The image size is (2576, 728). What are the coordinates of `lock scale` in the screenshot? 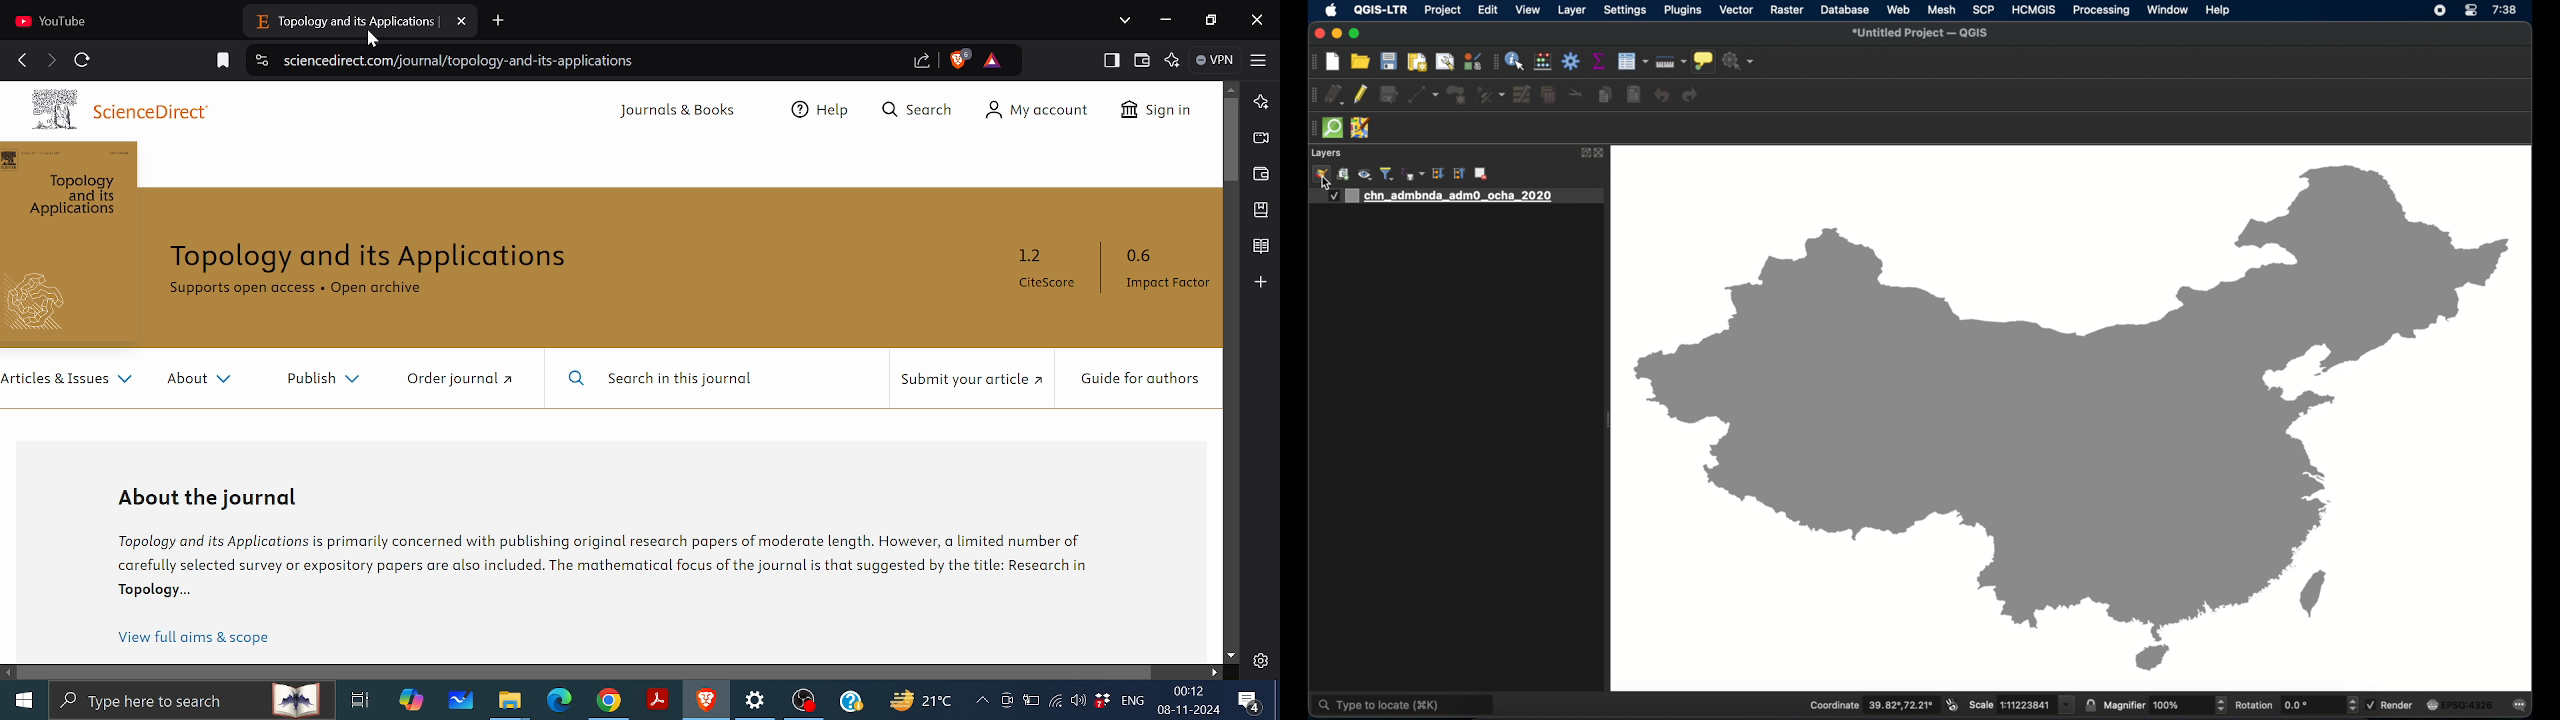 It's located at (2089, 705).